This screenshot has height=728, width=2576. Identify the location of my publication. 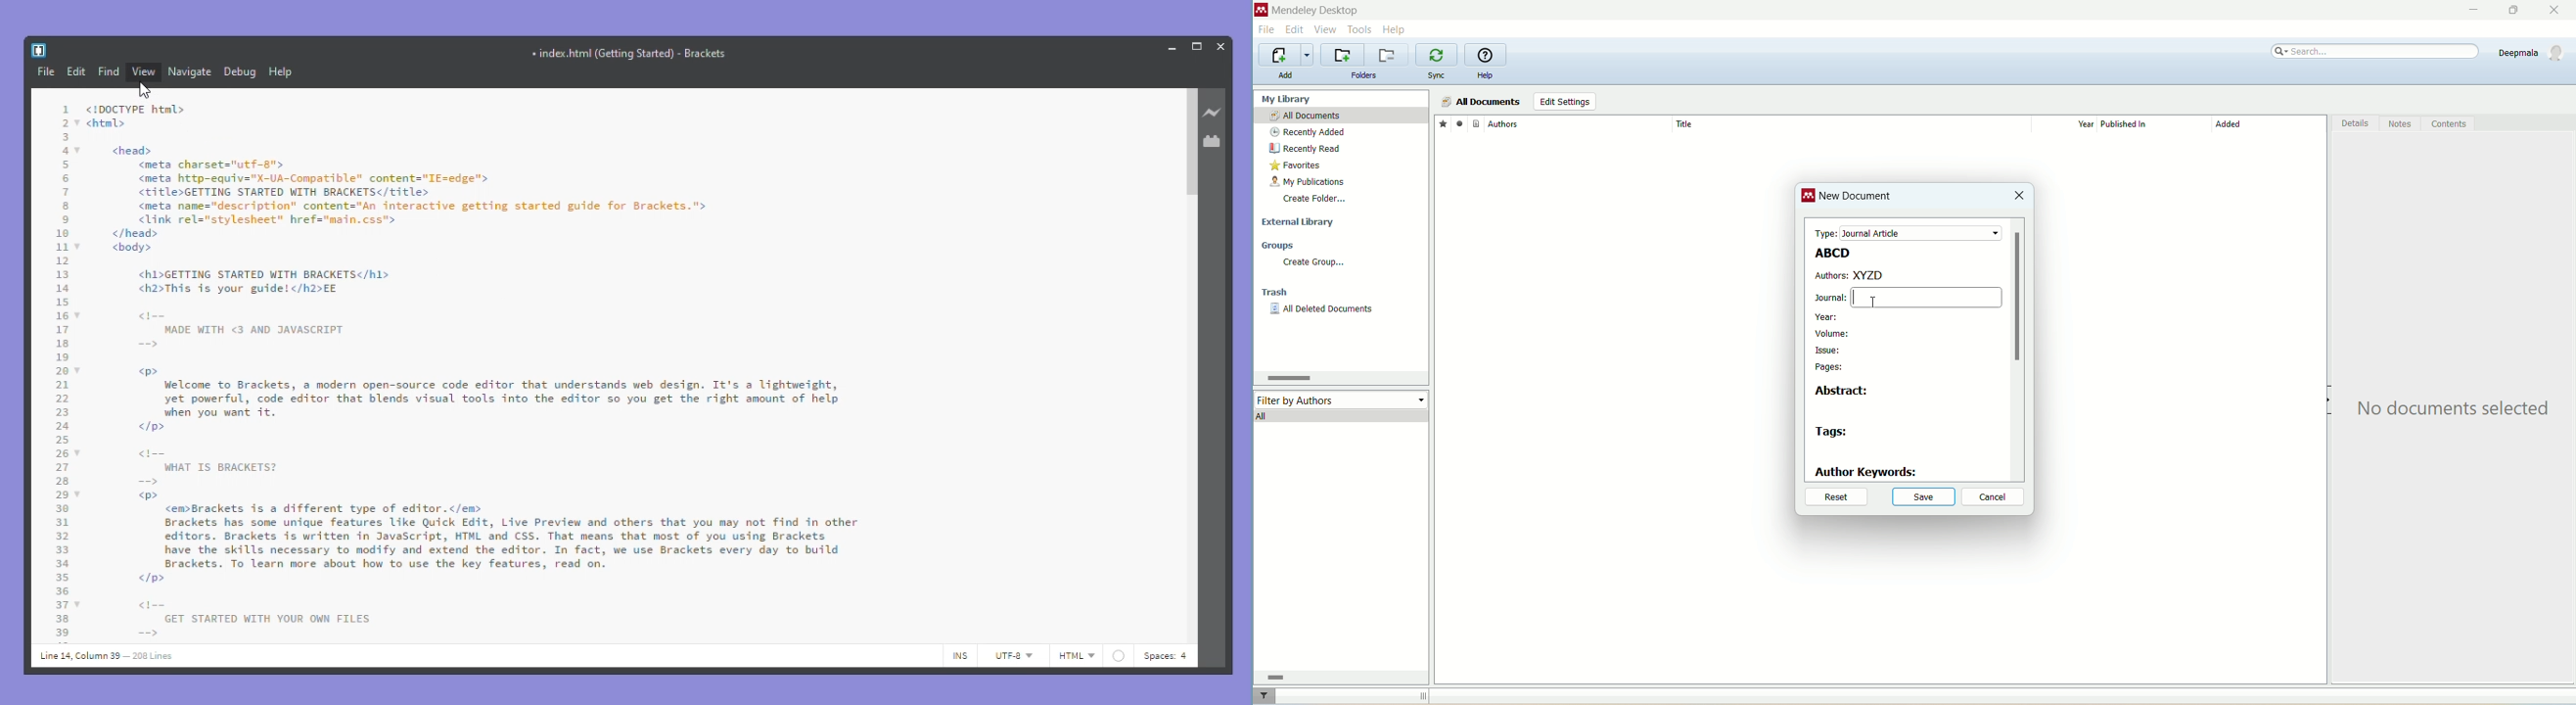
(1310, 183).